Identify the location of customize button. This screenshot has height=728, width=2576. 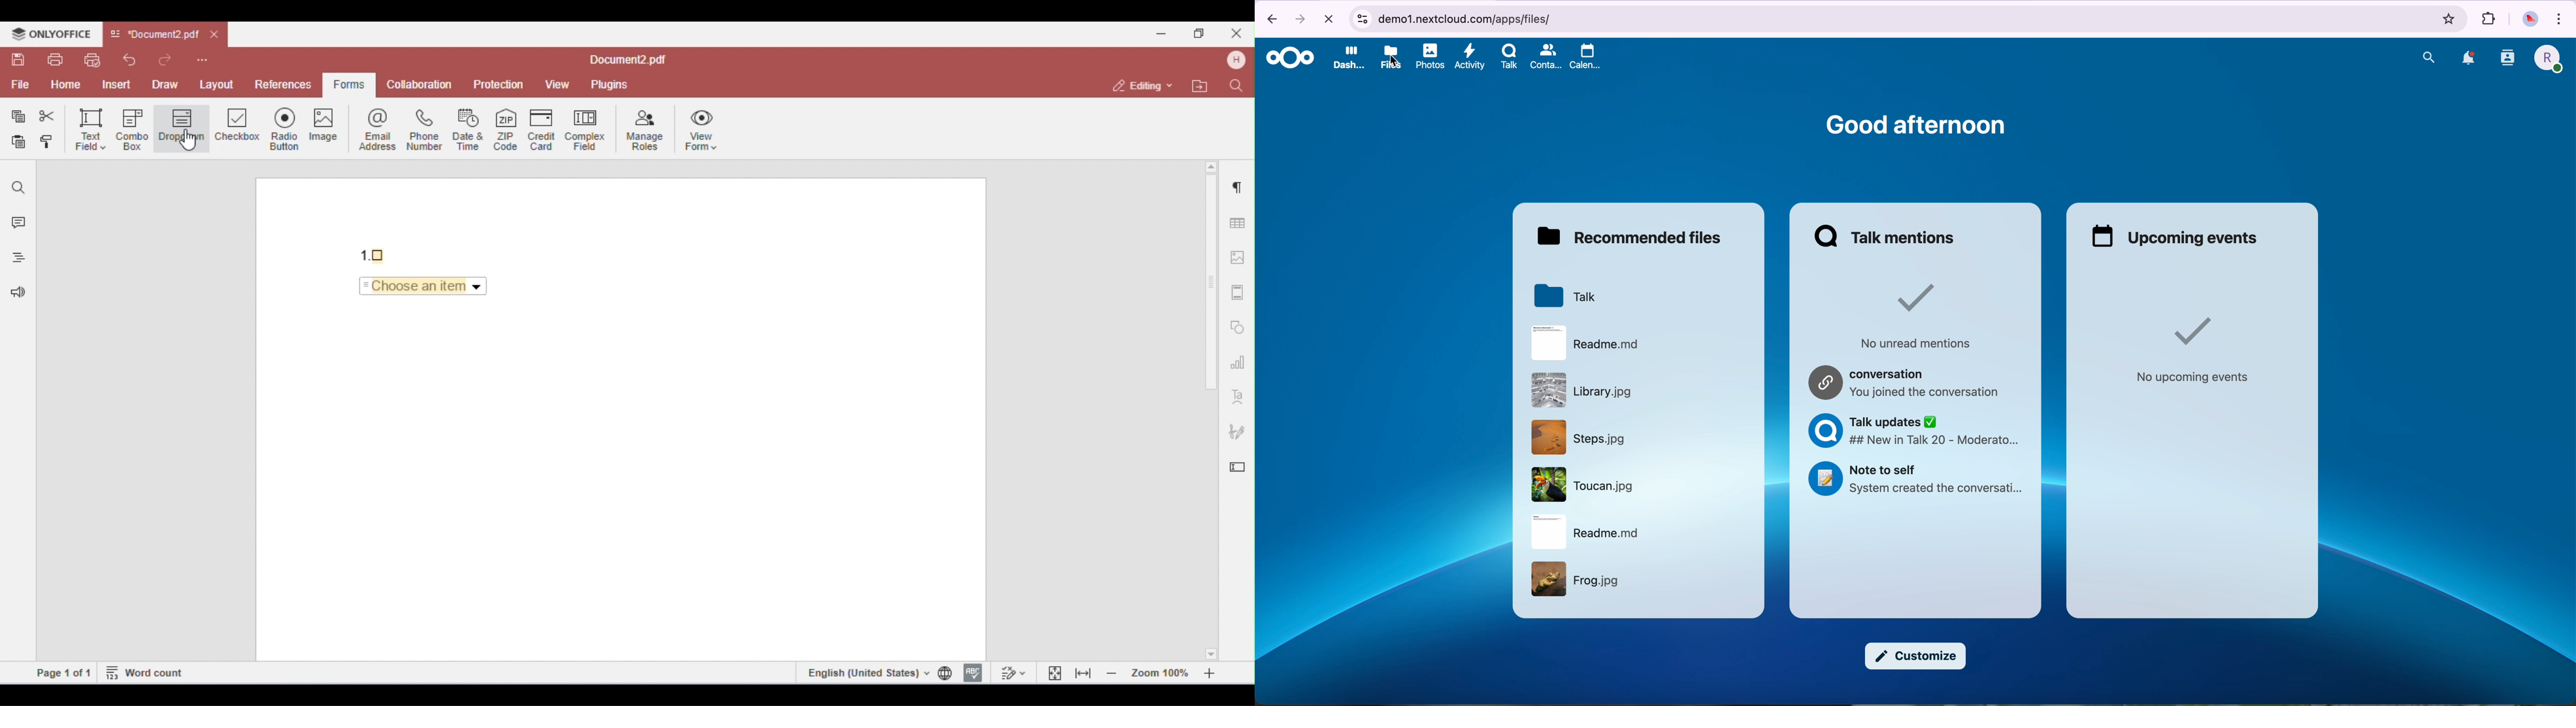
(1914, 656).